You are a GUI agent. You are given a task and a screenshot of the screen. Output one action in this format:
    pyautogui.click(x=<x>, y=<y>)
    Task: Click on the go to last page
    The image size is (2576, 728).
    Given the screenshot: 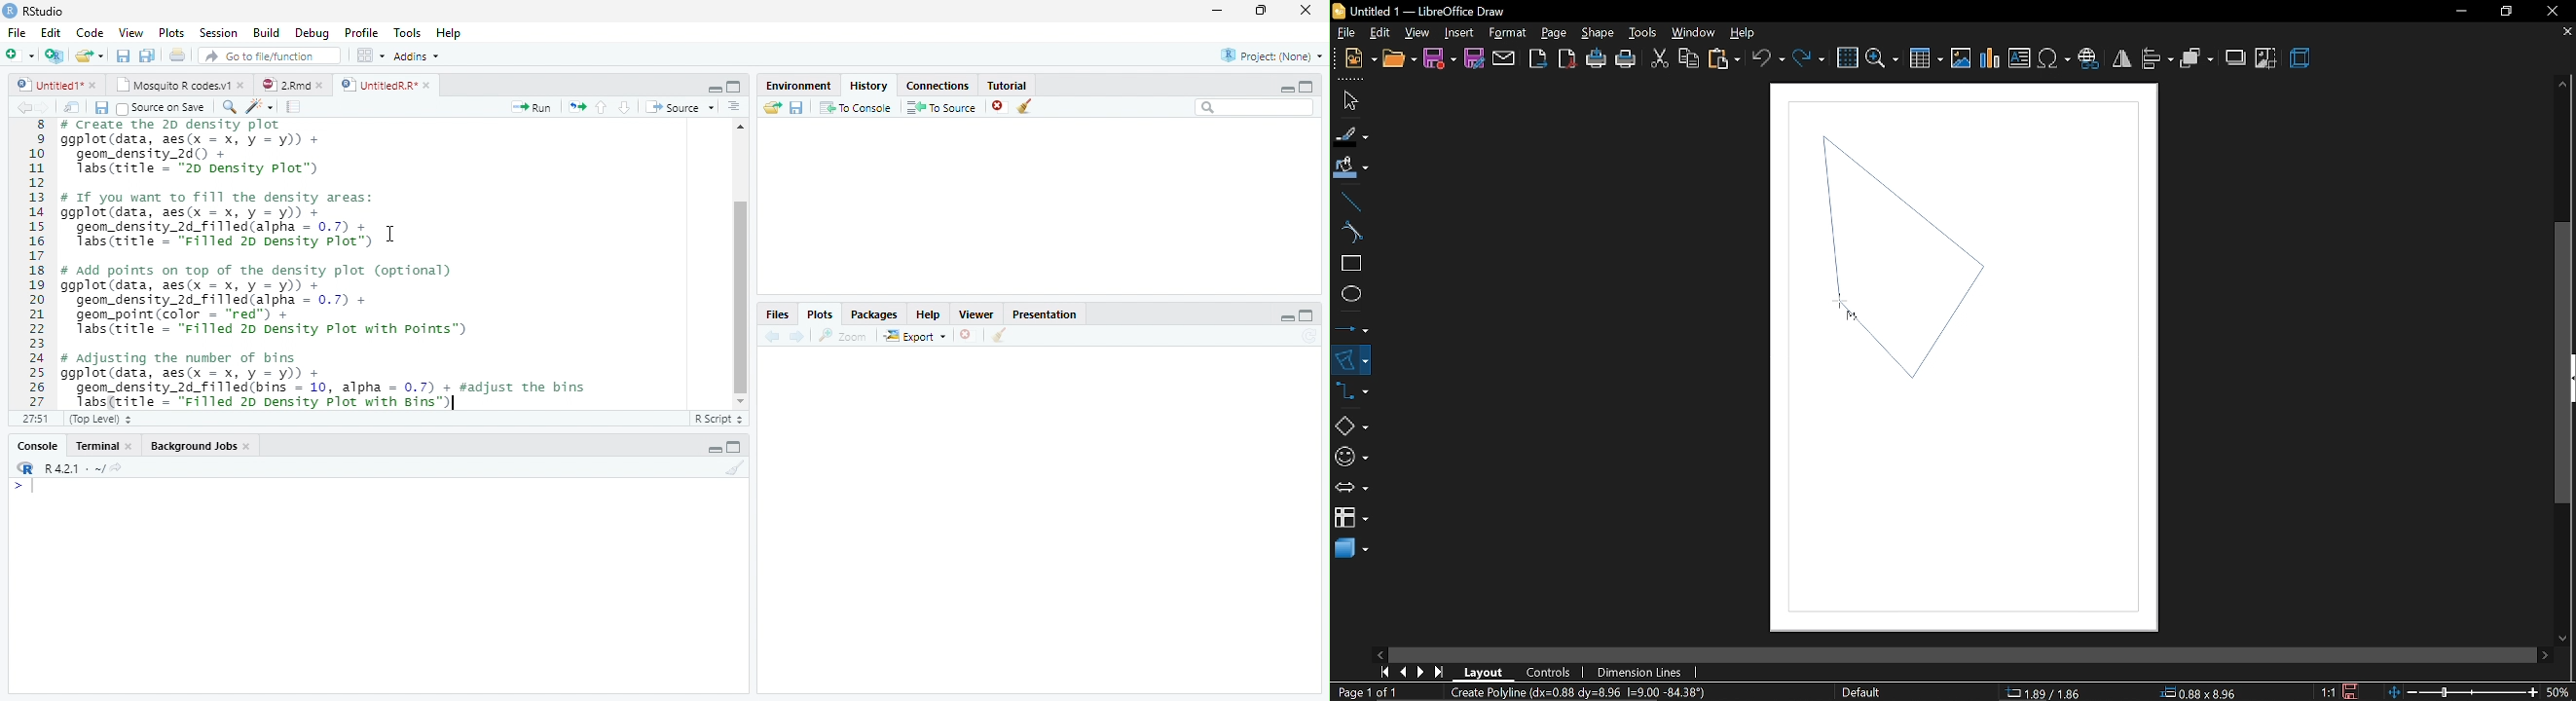 What is the action you would take?
    pyautogui.click(x=1442, y=669)
    